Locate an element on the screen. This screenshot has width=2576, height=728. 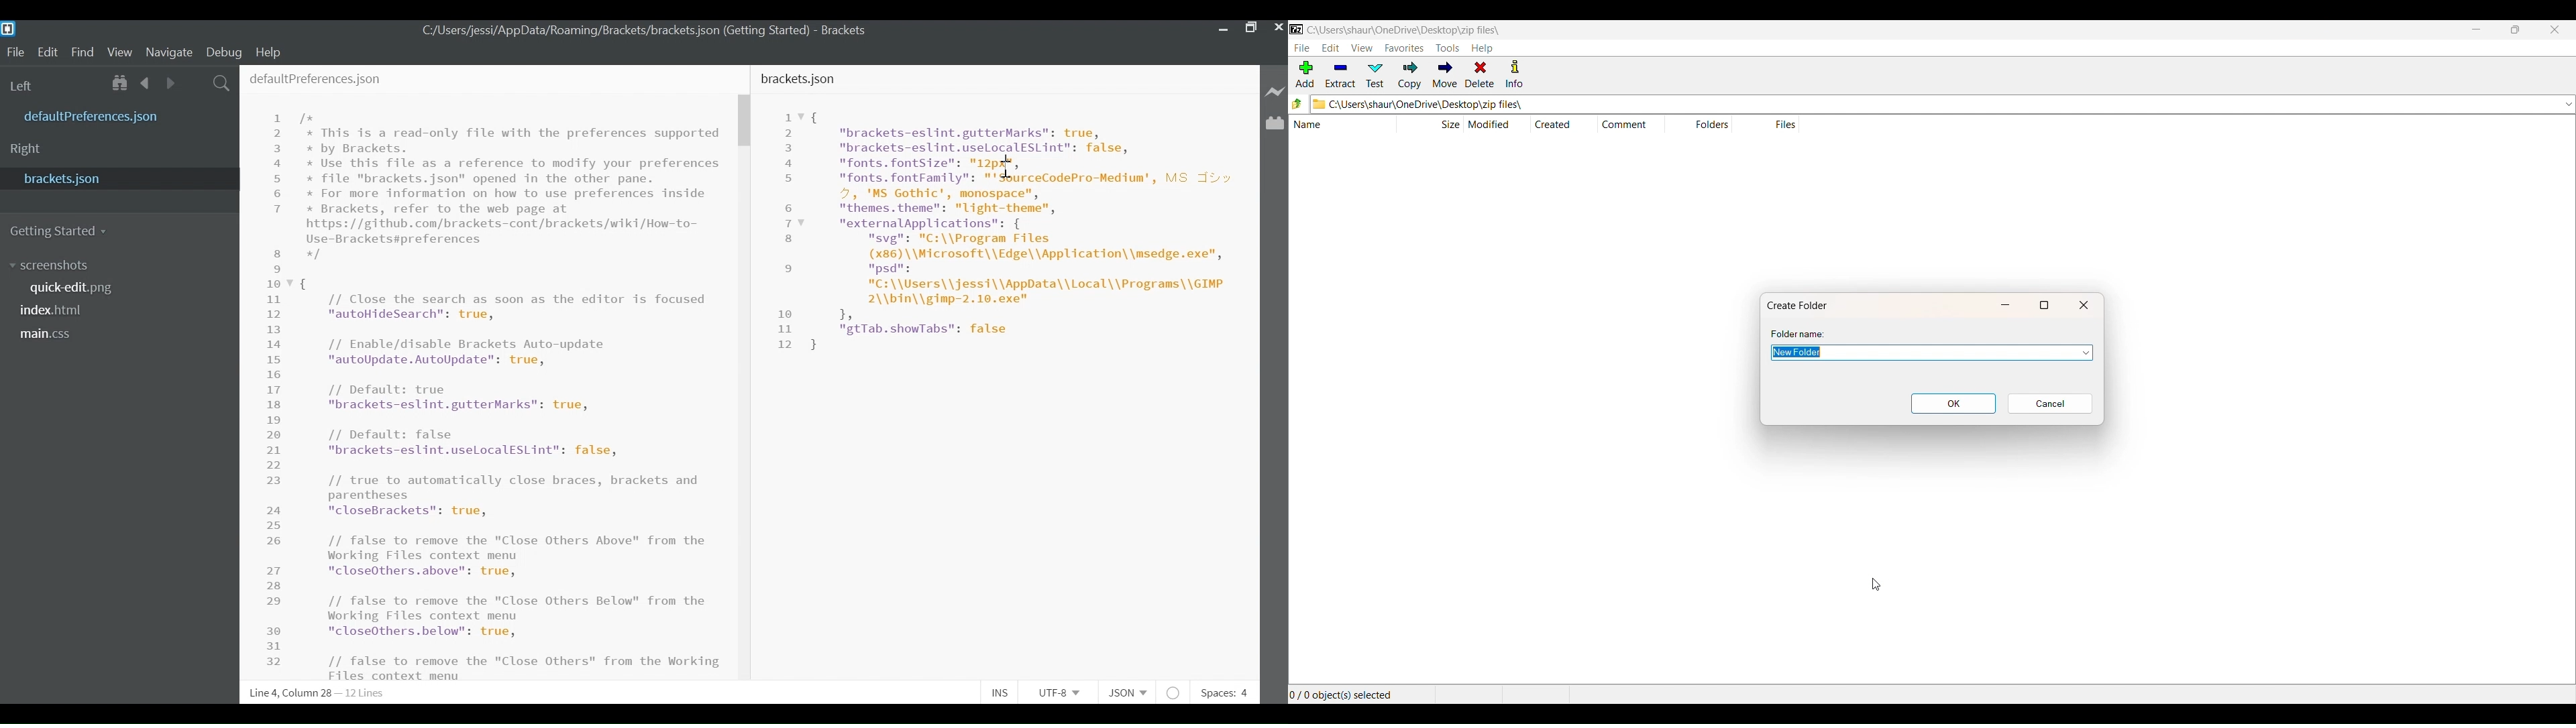
Help is located at coordinates (267, 51).